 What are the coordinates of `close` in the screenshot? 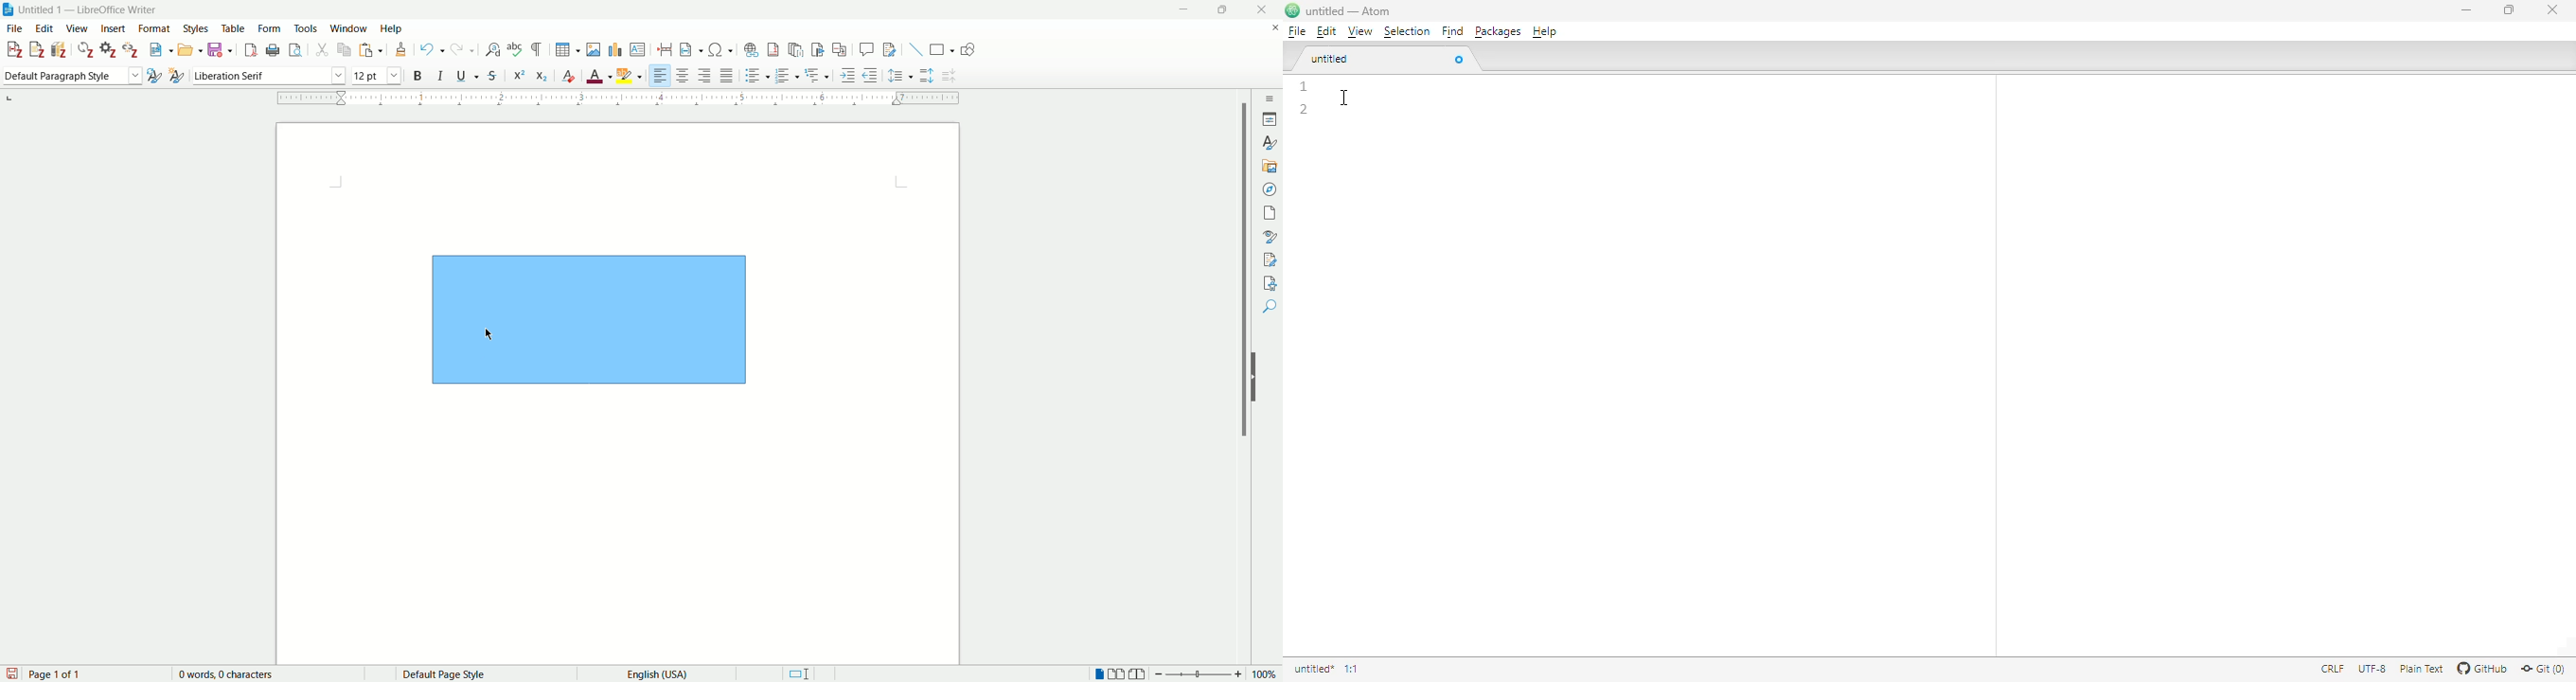 It's located at (1262, 9).